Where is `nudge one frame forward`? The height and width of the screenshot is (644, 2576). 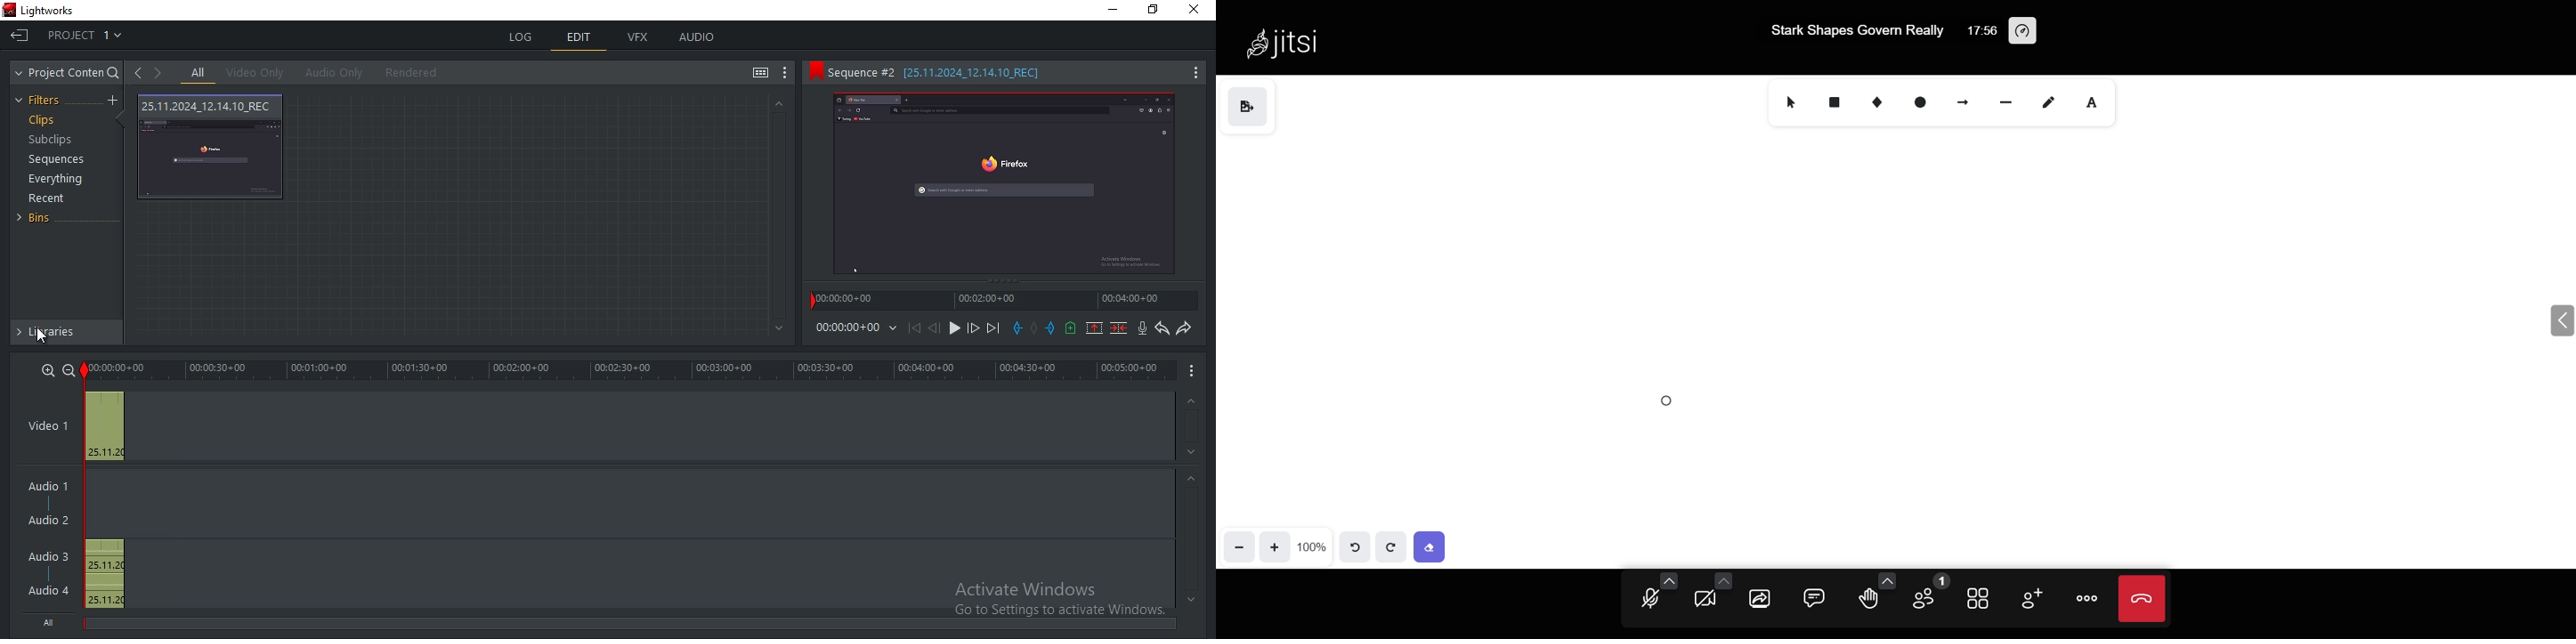
nudge one frame forward is located at coordinates (972, 328).